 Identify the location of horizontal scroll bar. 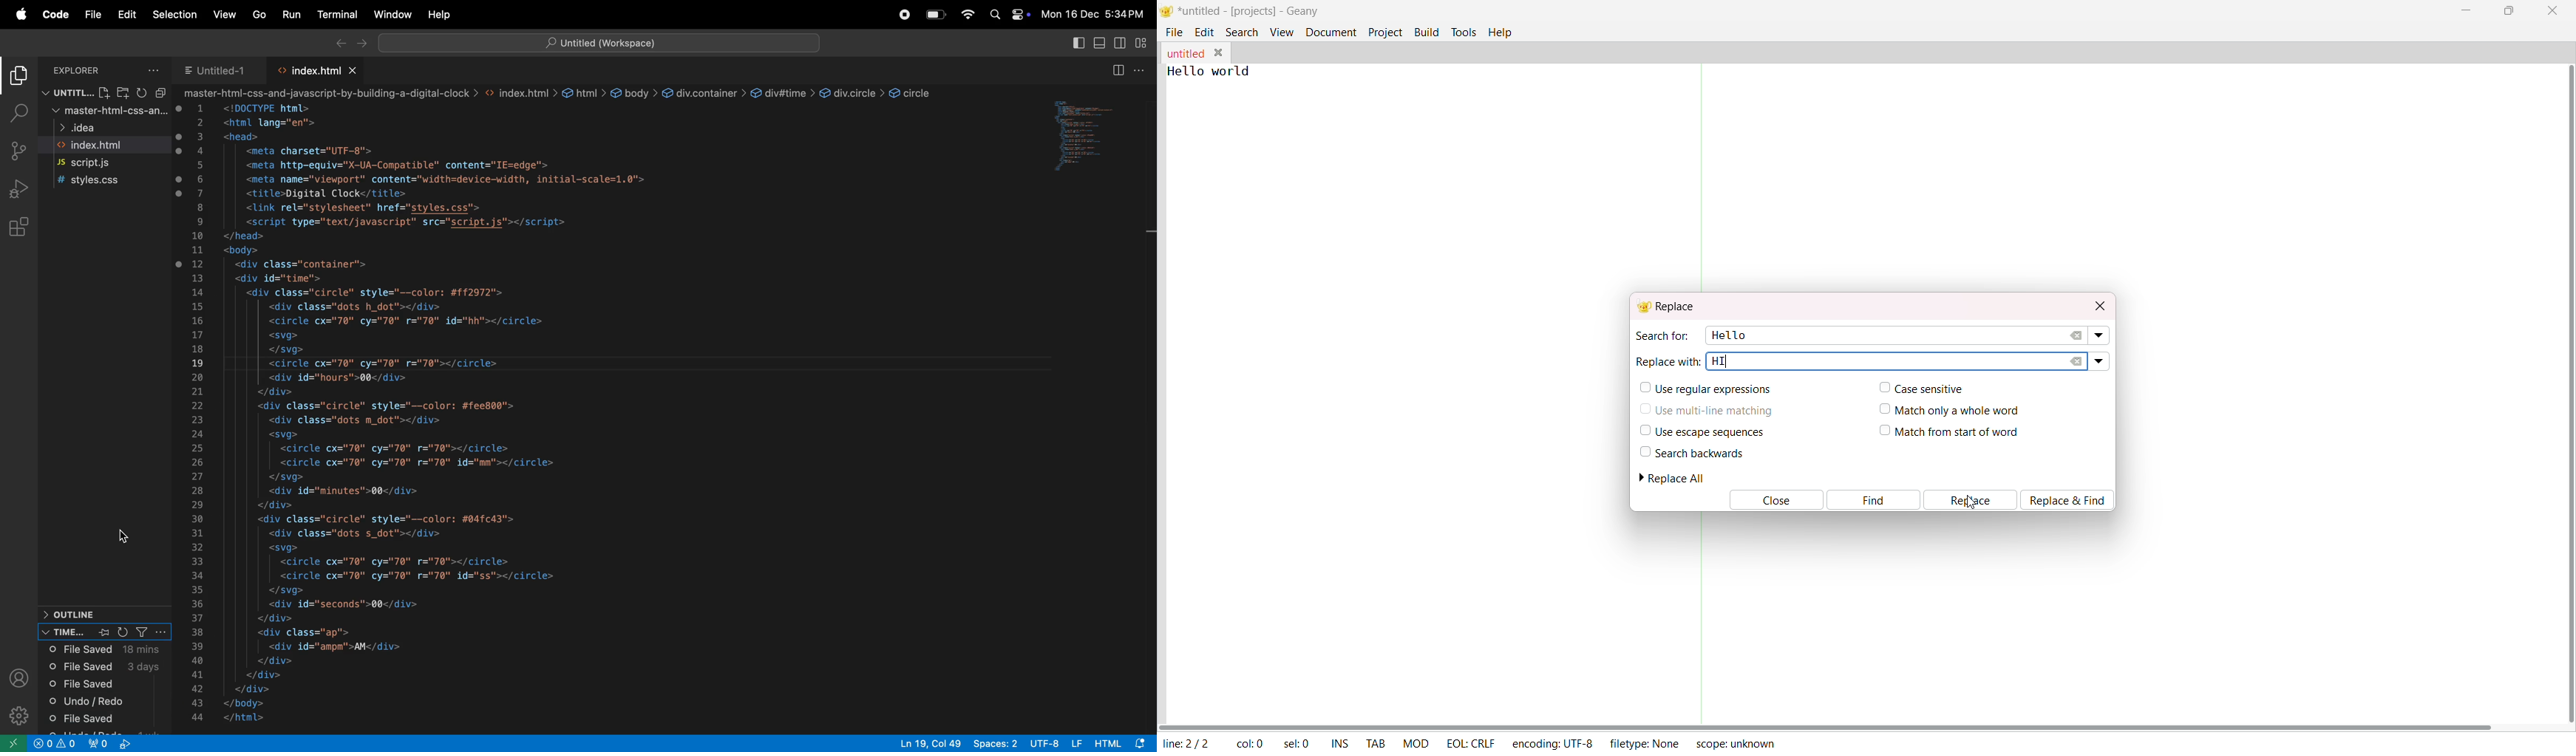
(1828, 725).